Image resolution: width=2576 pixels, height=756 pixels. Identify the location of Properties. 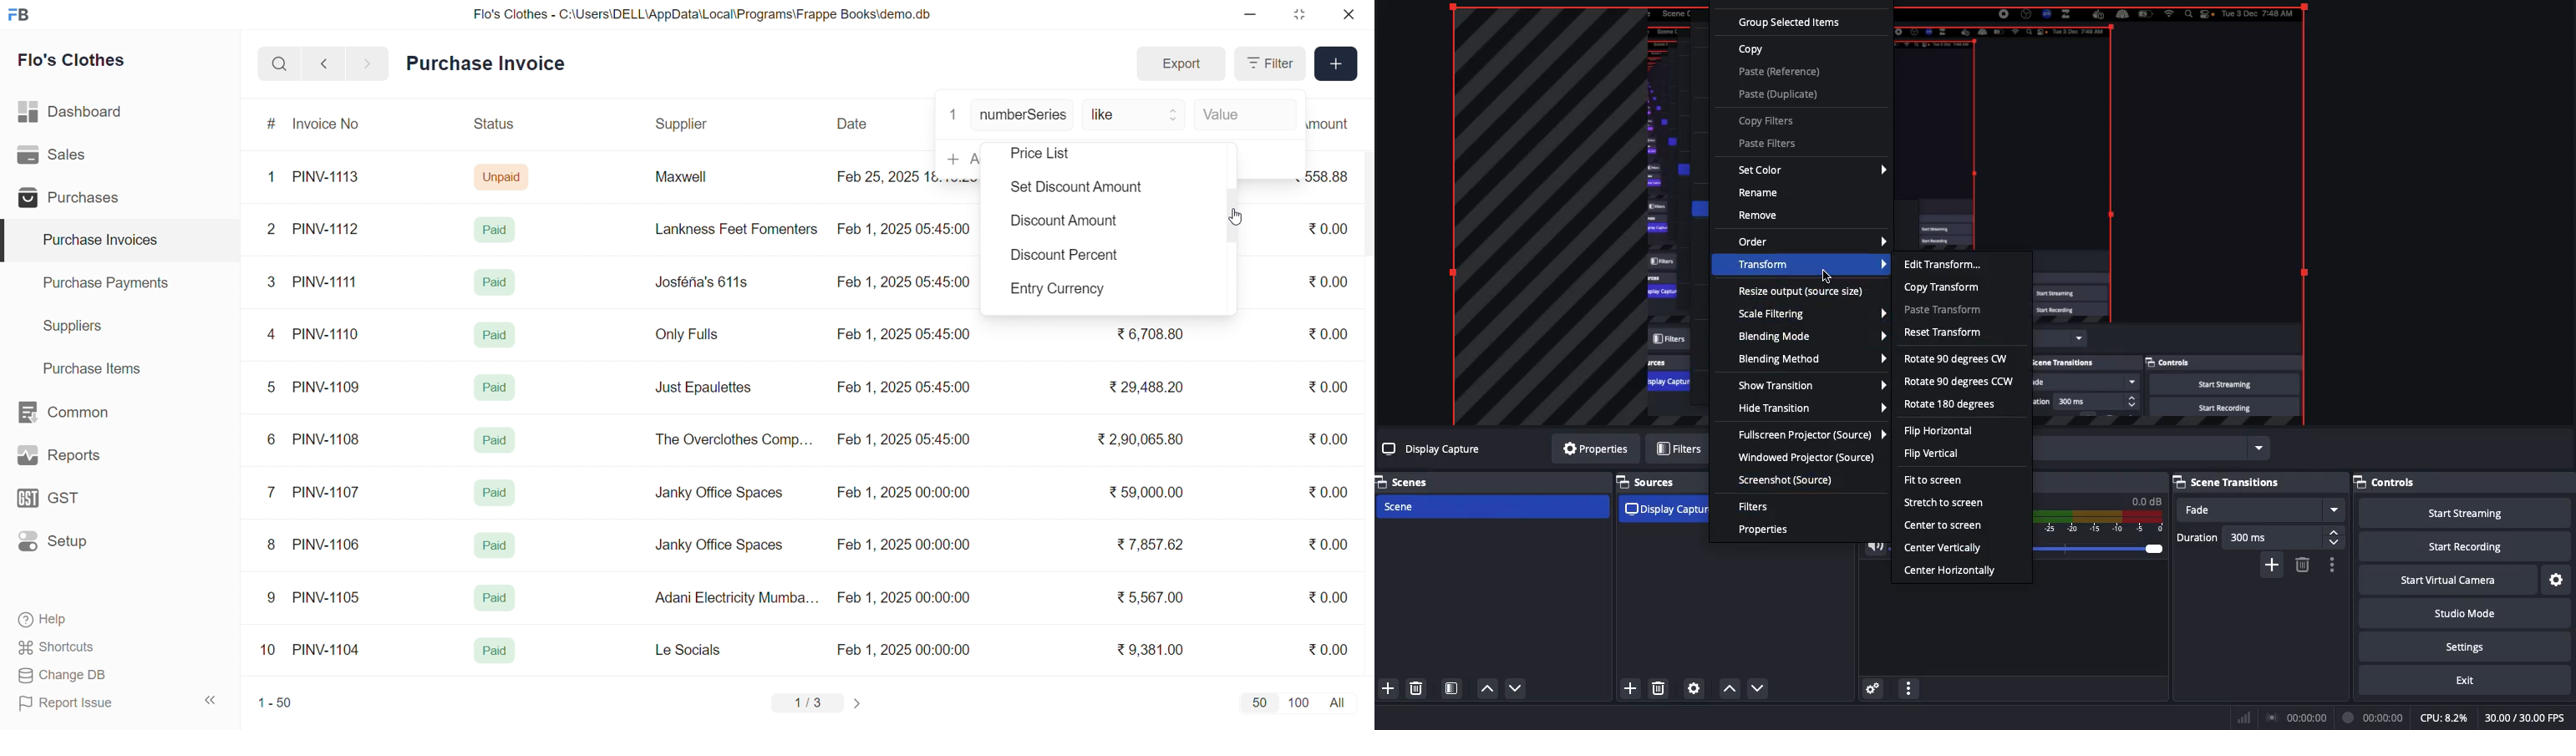
(1597, 450).